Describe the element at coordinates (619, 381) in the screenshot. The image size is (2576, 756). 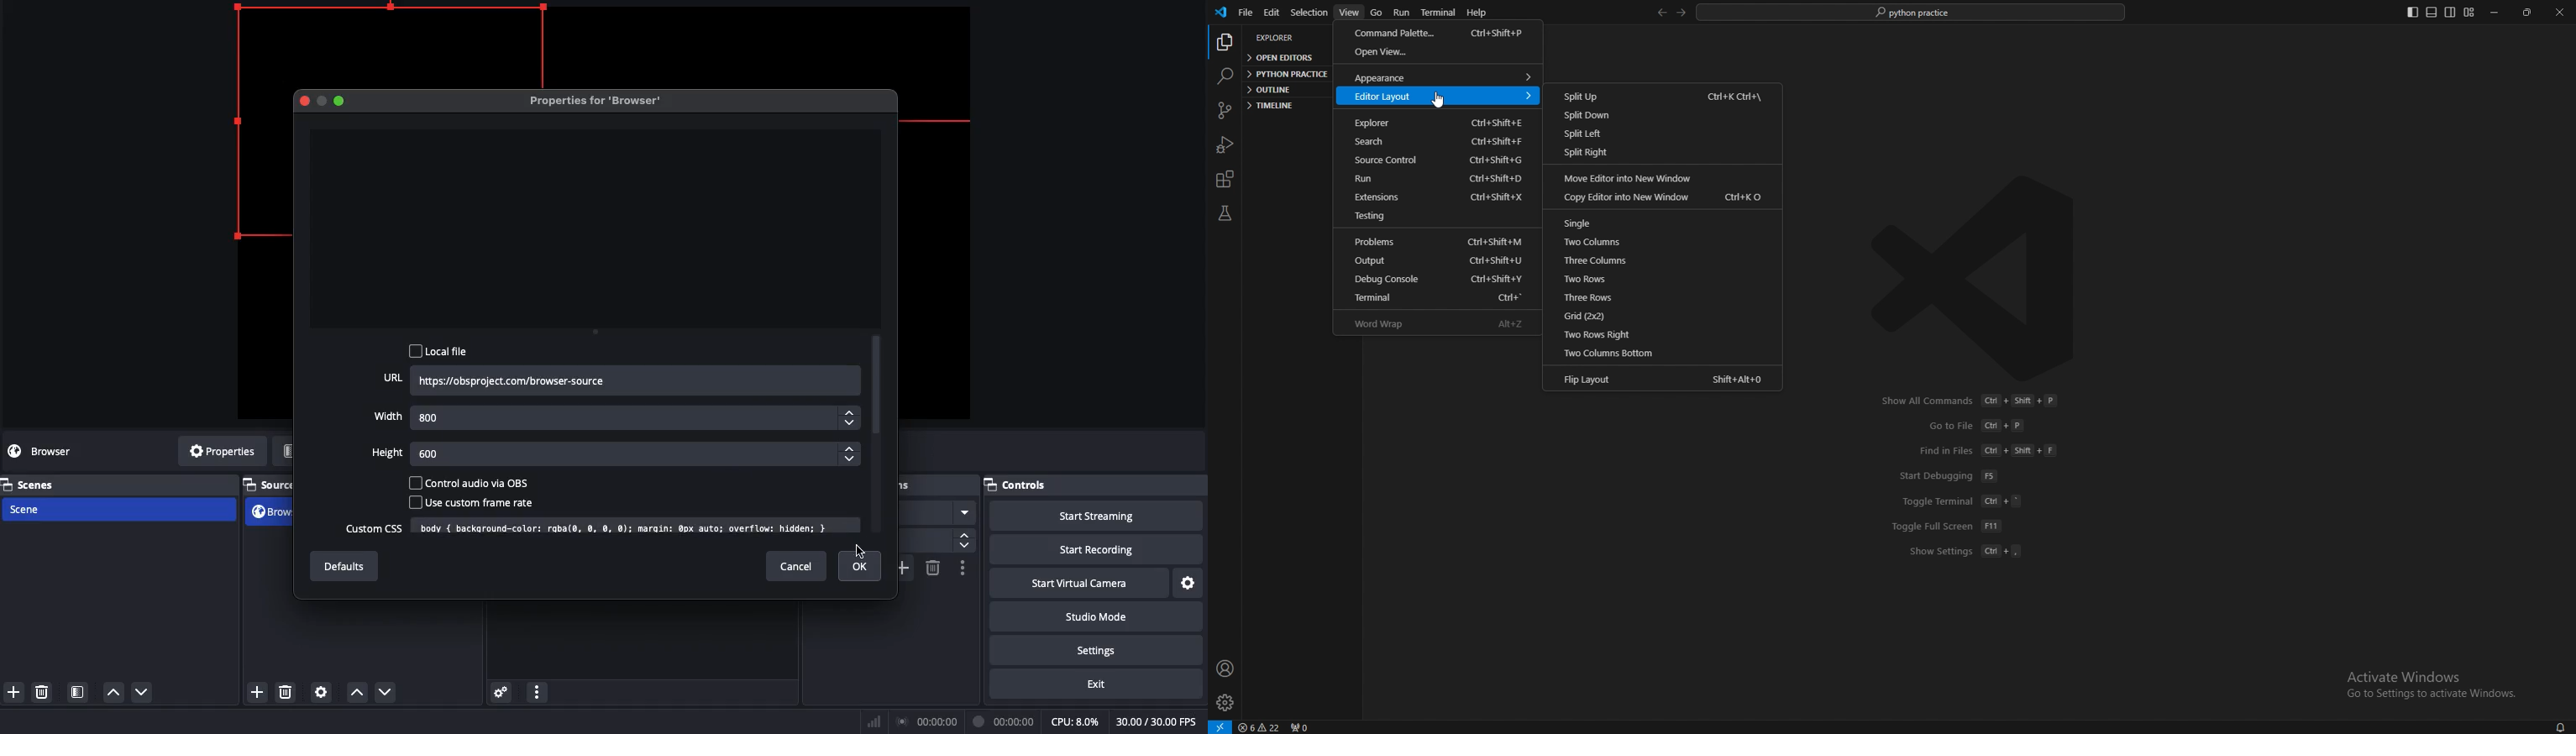
I see `URL` at that location.